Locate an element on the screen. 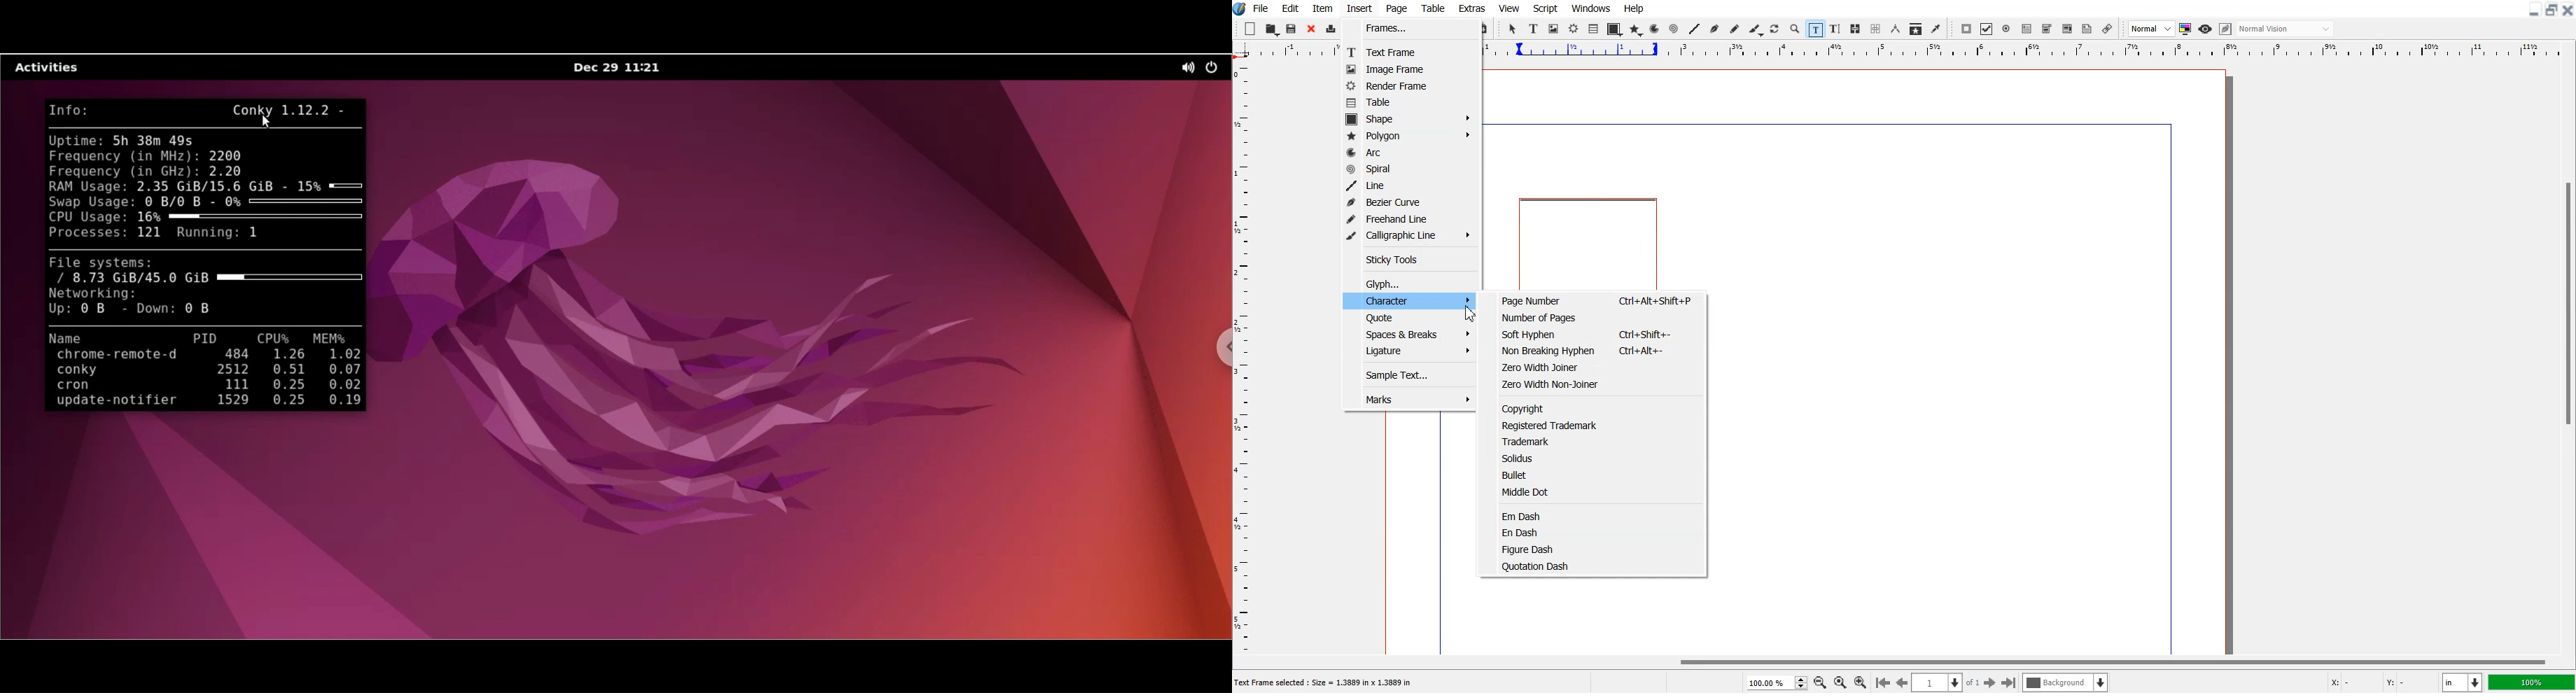 The height and width of the screenshot is (700, 2576). Horizontal Scale is located at coordinates (2026, 51).